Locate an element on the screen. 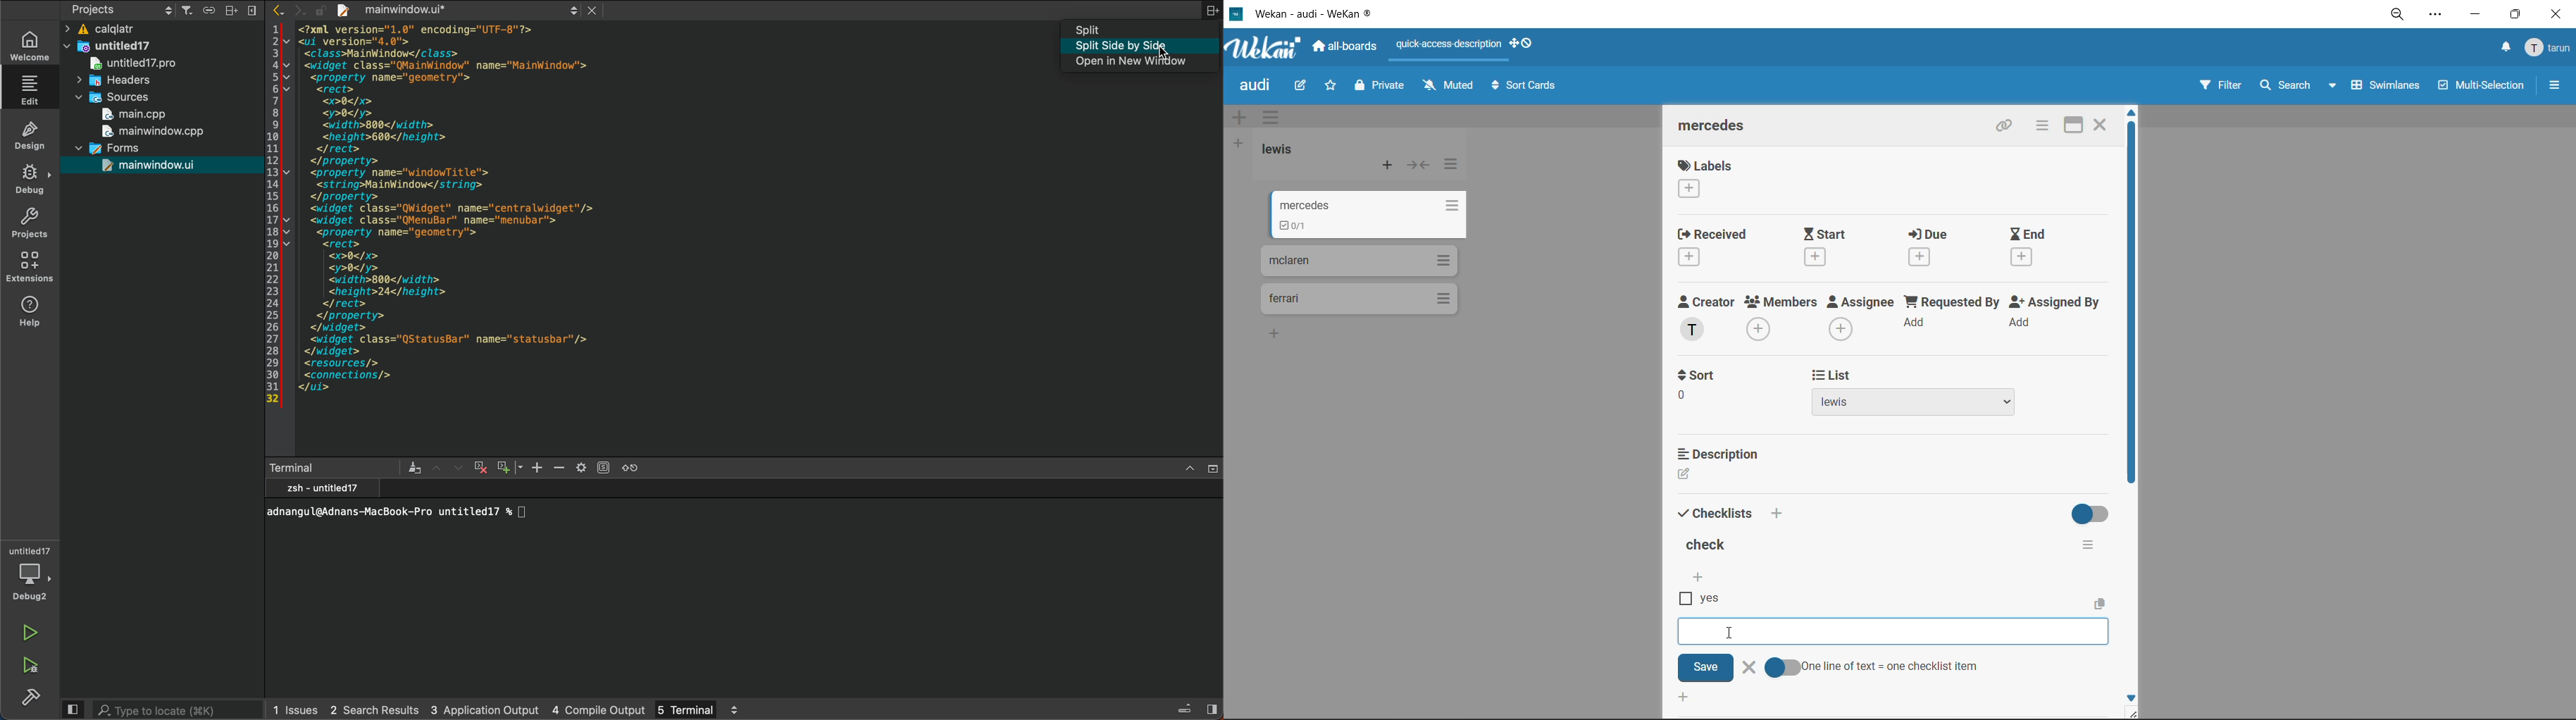 The height and width of the screenshot is (728, 2576). zoom out is located at coordinates (509, 466).